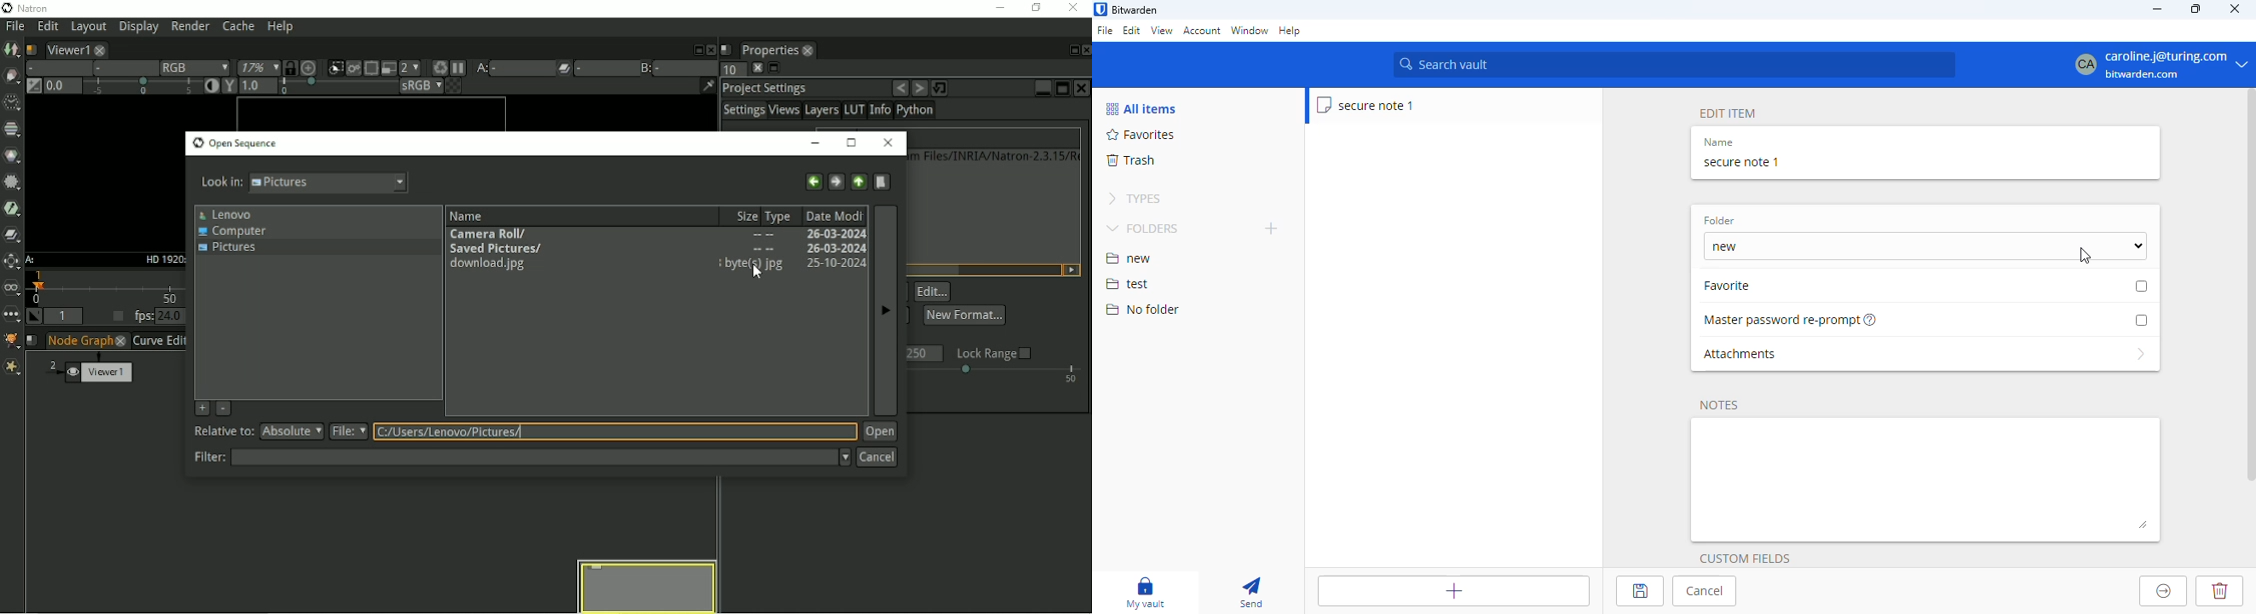  What do you see at coordinates (1145, 228) in the screenshot?
I see `folders` at bounding box center [1145, 228].